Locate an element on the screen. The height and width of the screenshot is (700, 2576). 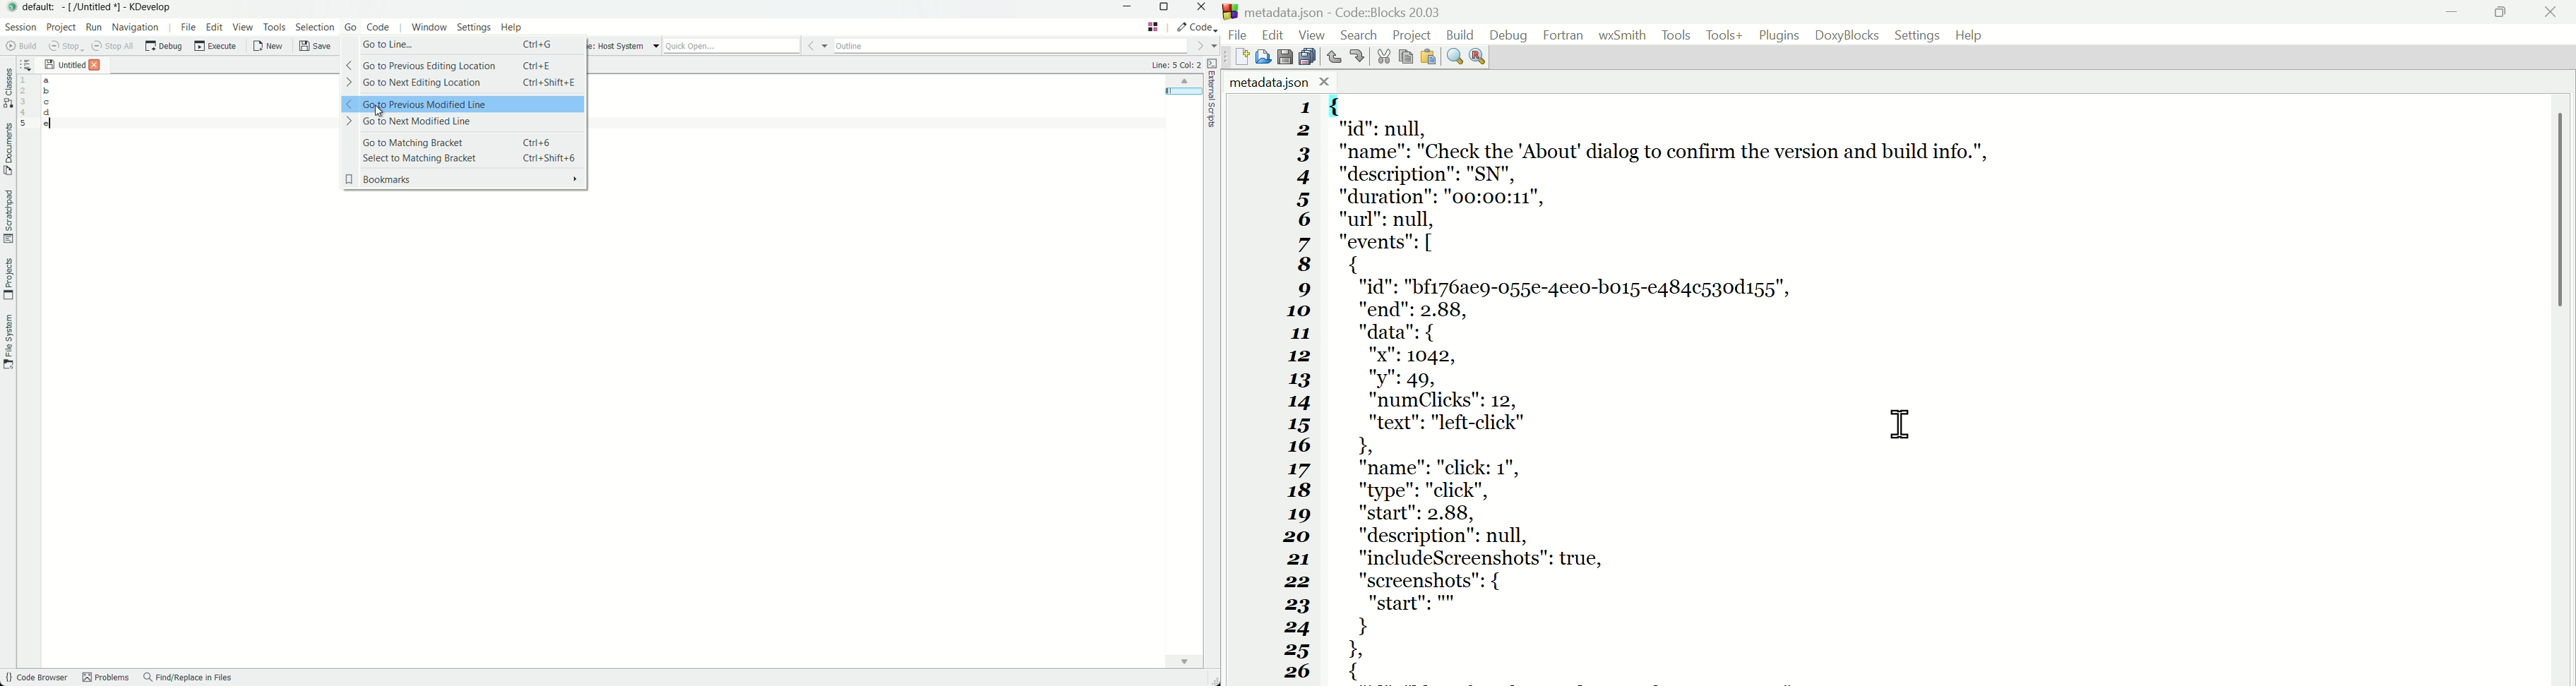
Build is located at coordinates (1460, 33).